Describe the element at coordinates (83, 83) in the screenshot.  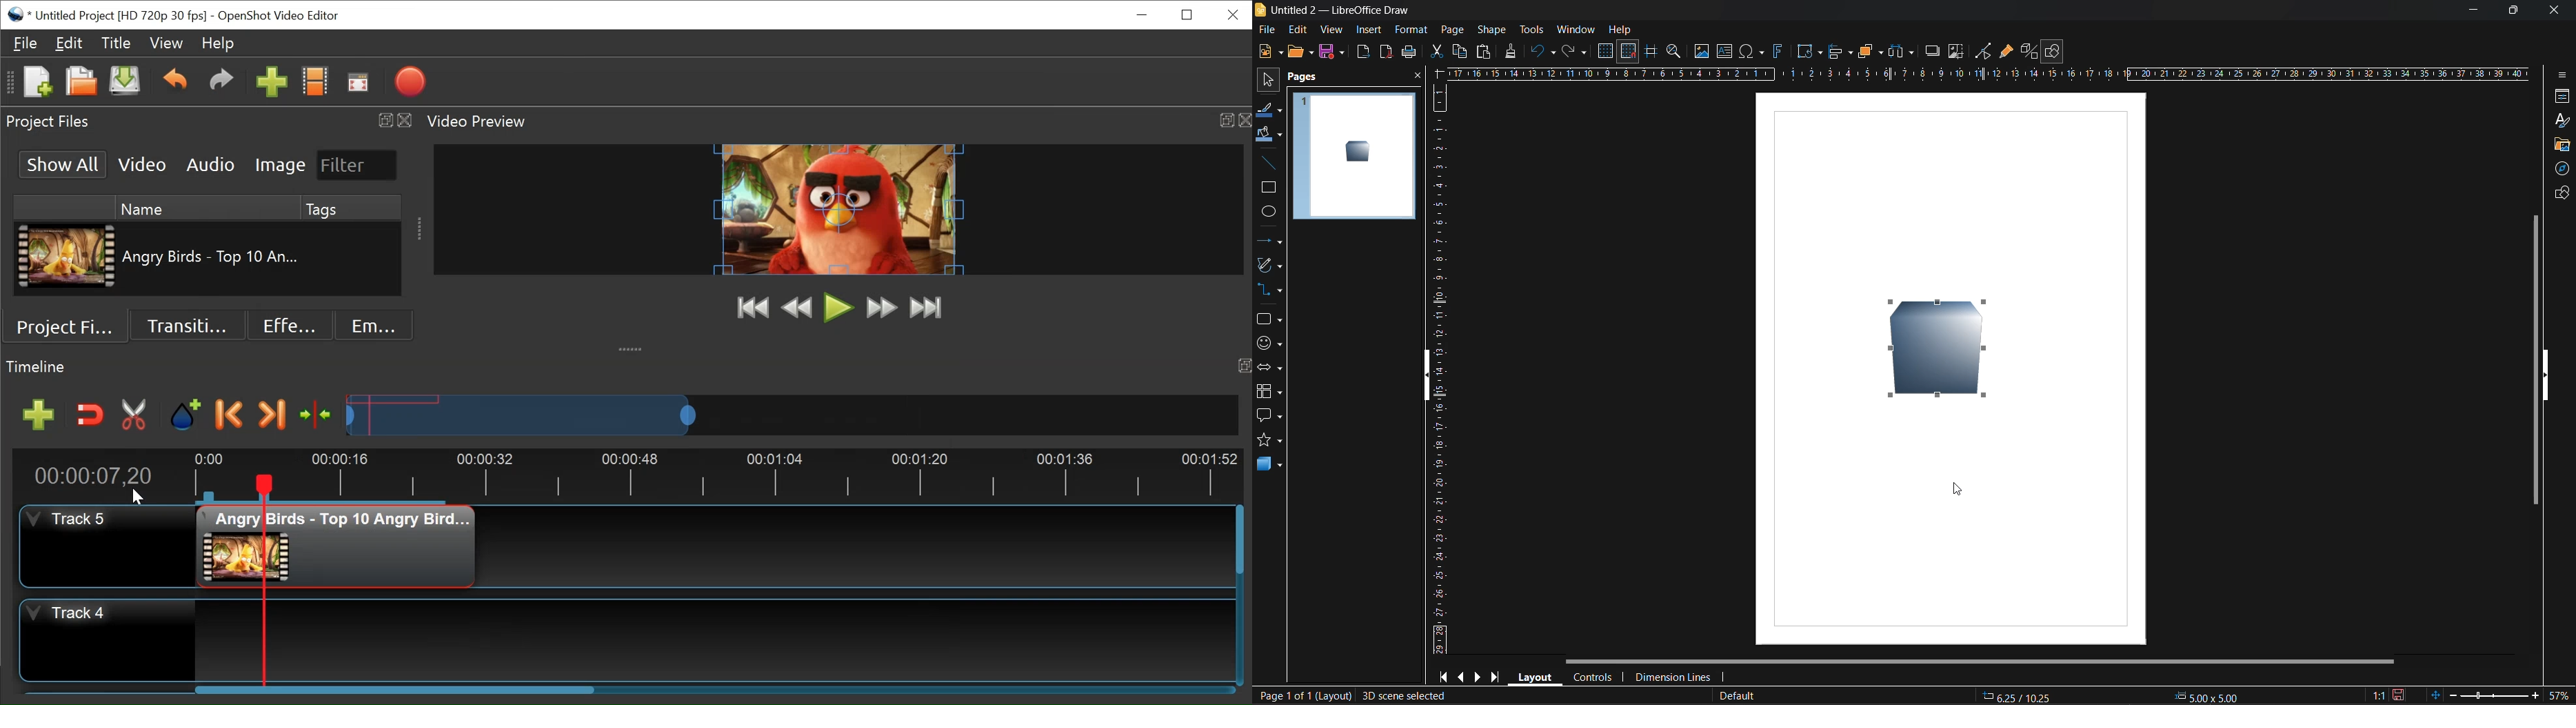
I see `Open File` at that location.